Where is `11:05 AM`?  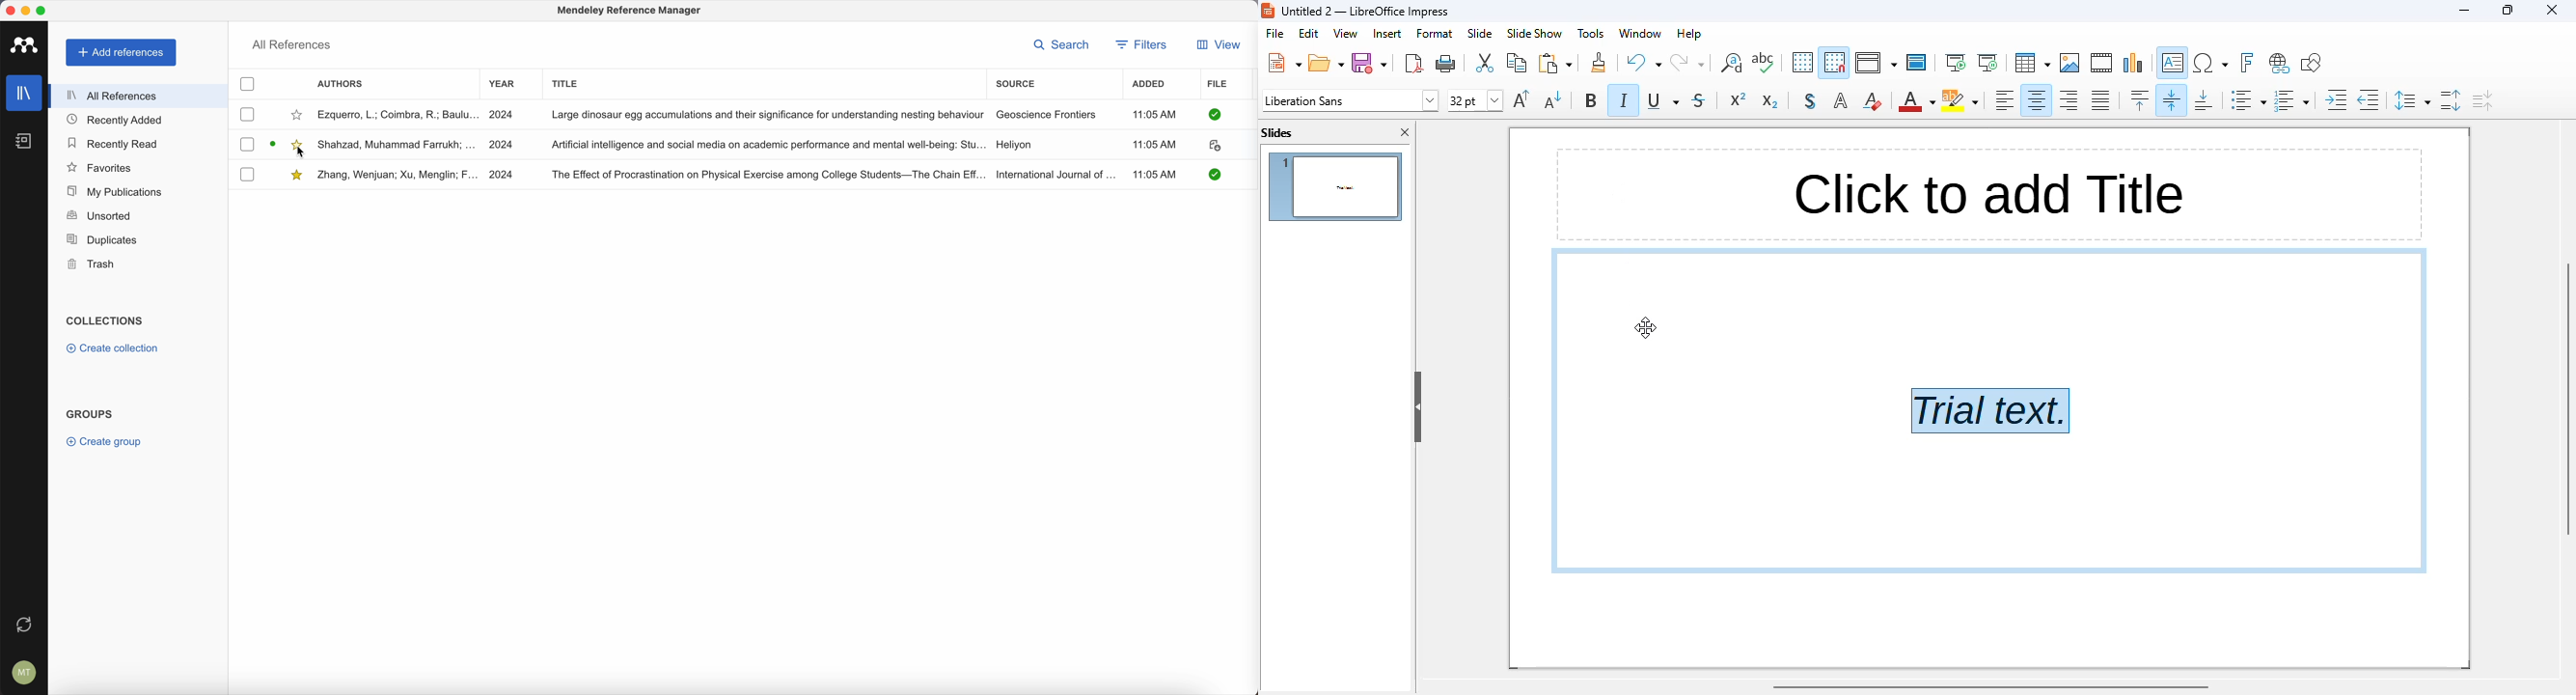 11:05 AM is located at coordinates (1158, 173).